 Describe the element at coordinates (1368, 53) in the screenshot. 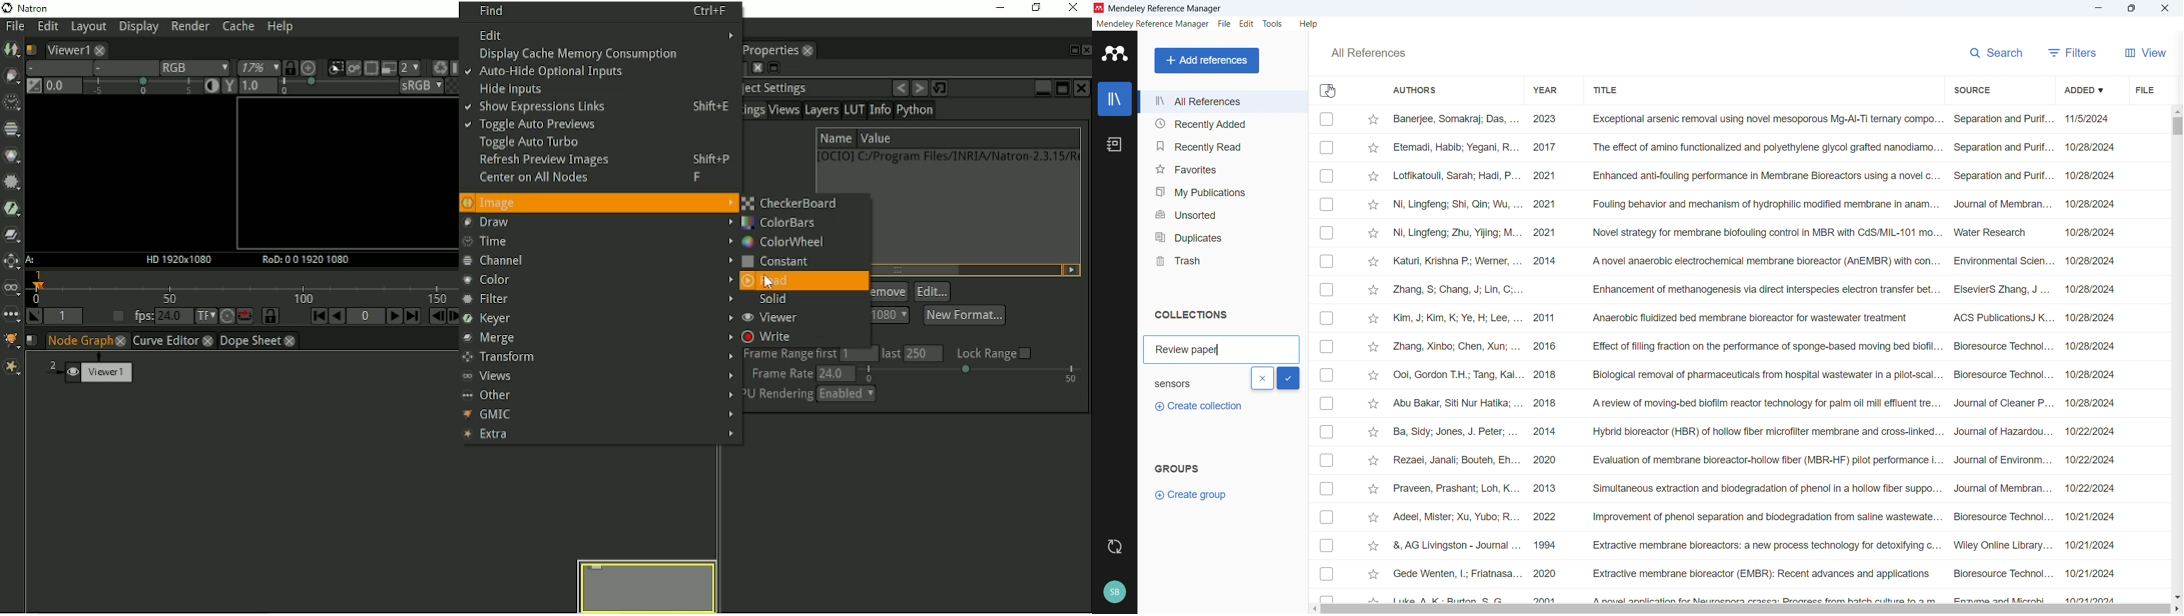

I see `All references ` at that location.